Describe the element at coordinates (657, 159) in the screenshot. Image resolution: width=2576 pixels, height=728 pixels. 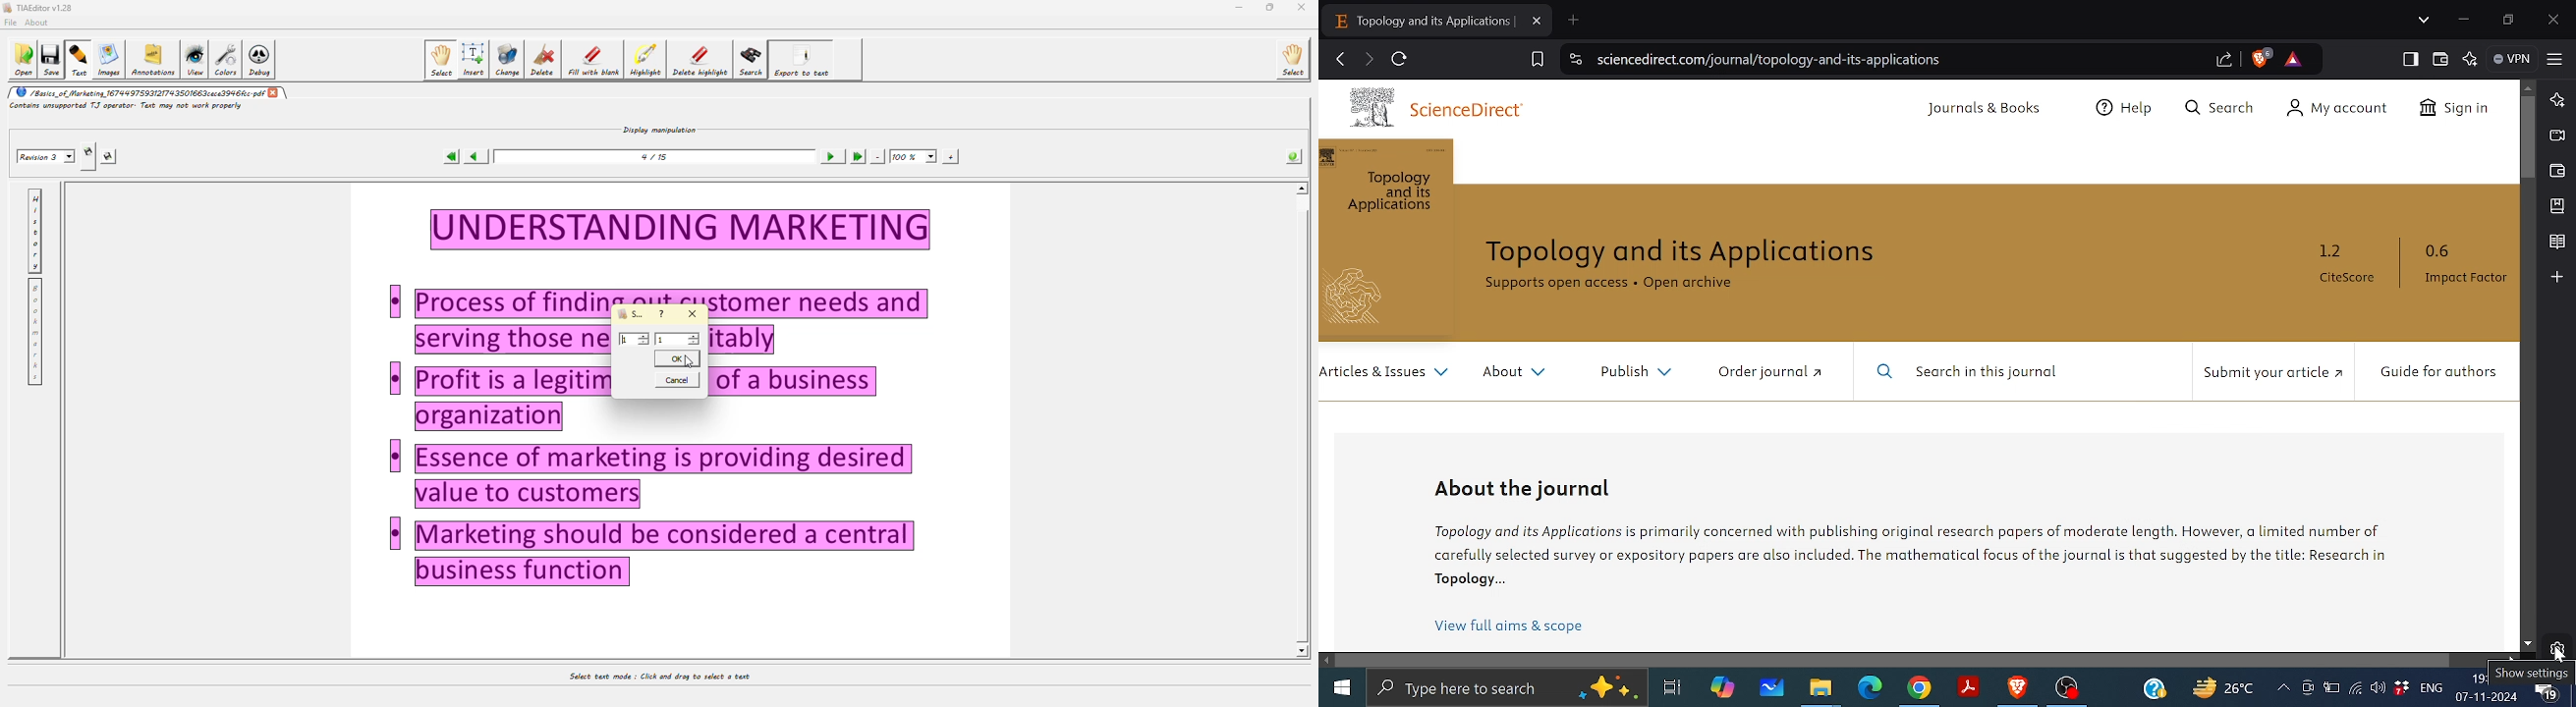
I see `page number` at that location.